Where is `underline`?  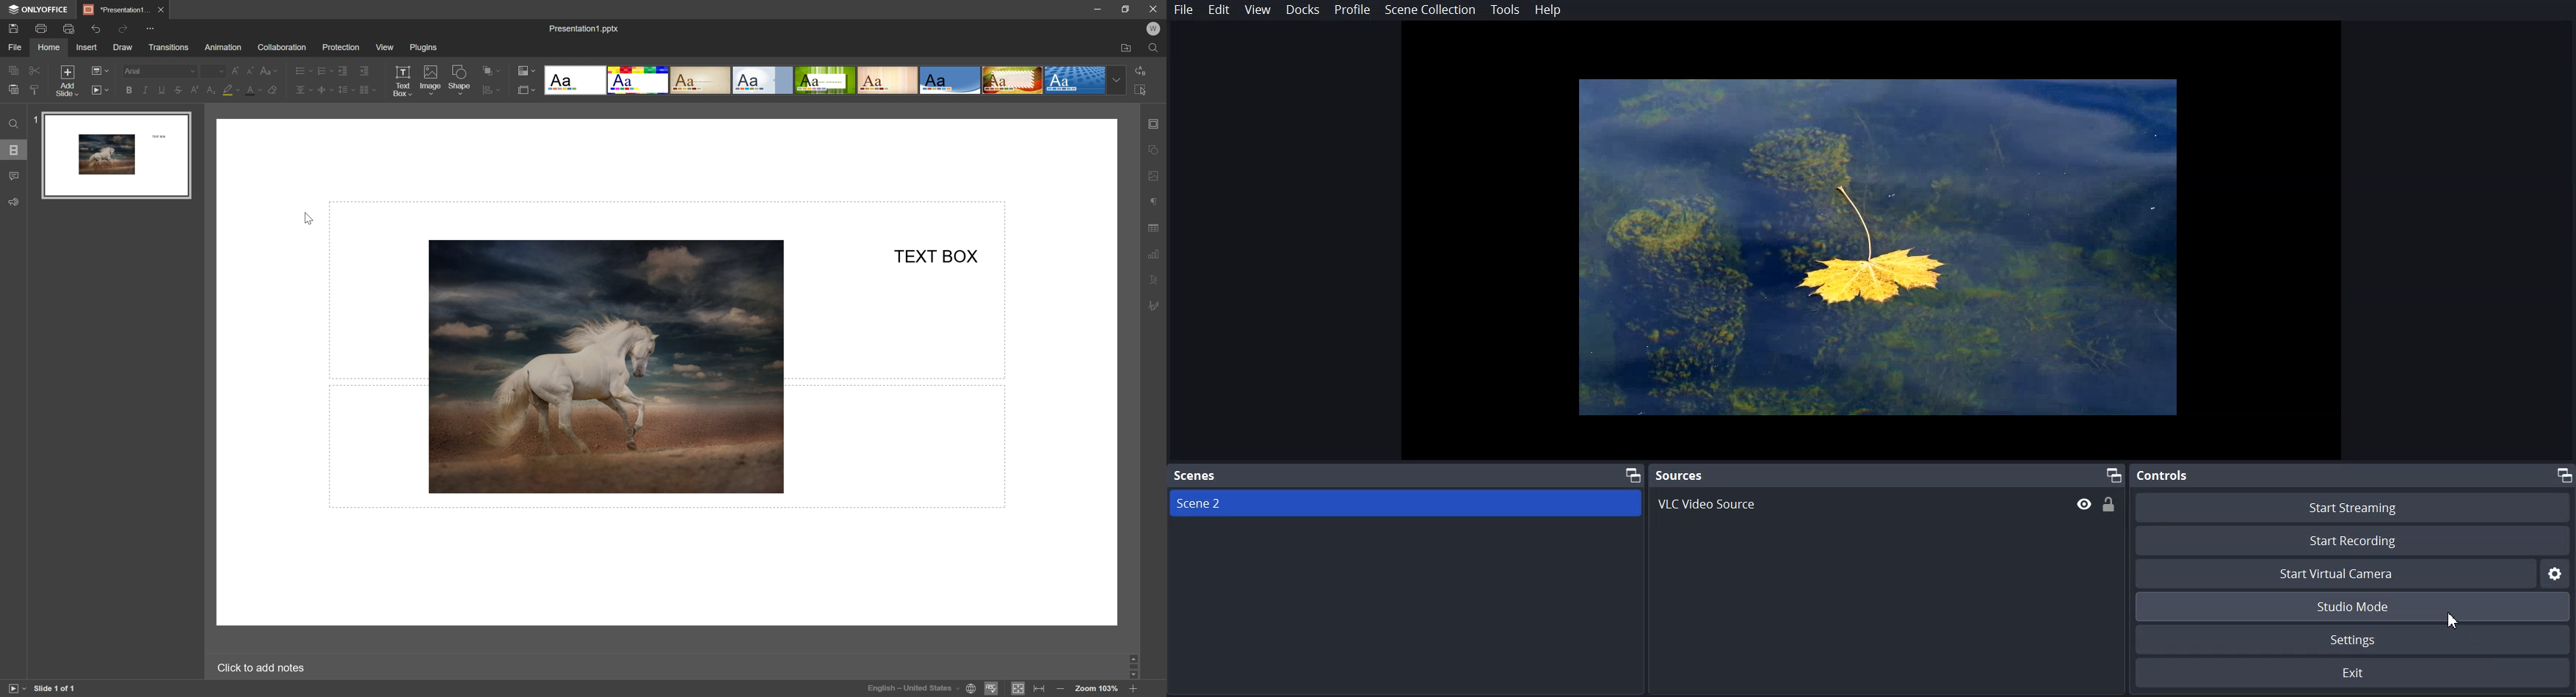
underline is located at coordinates (161, 91).